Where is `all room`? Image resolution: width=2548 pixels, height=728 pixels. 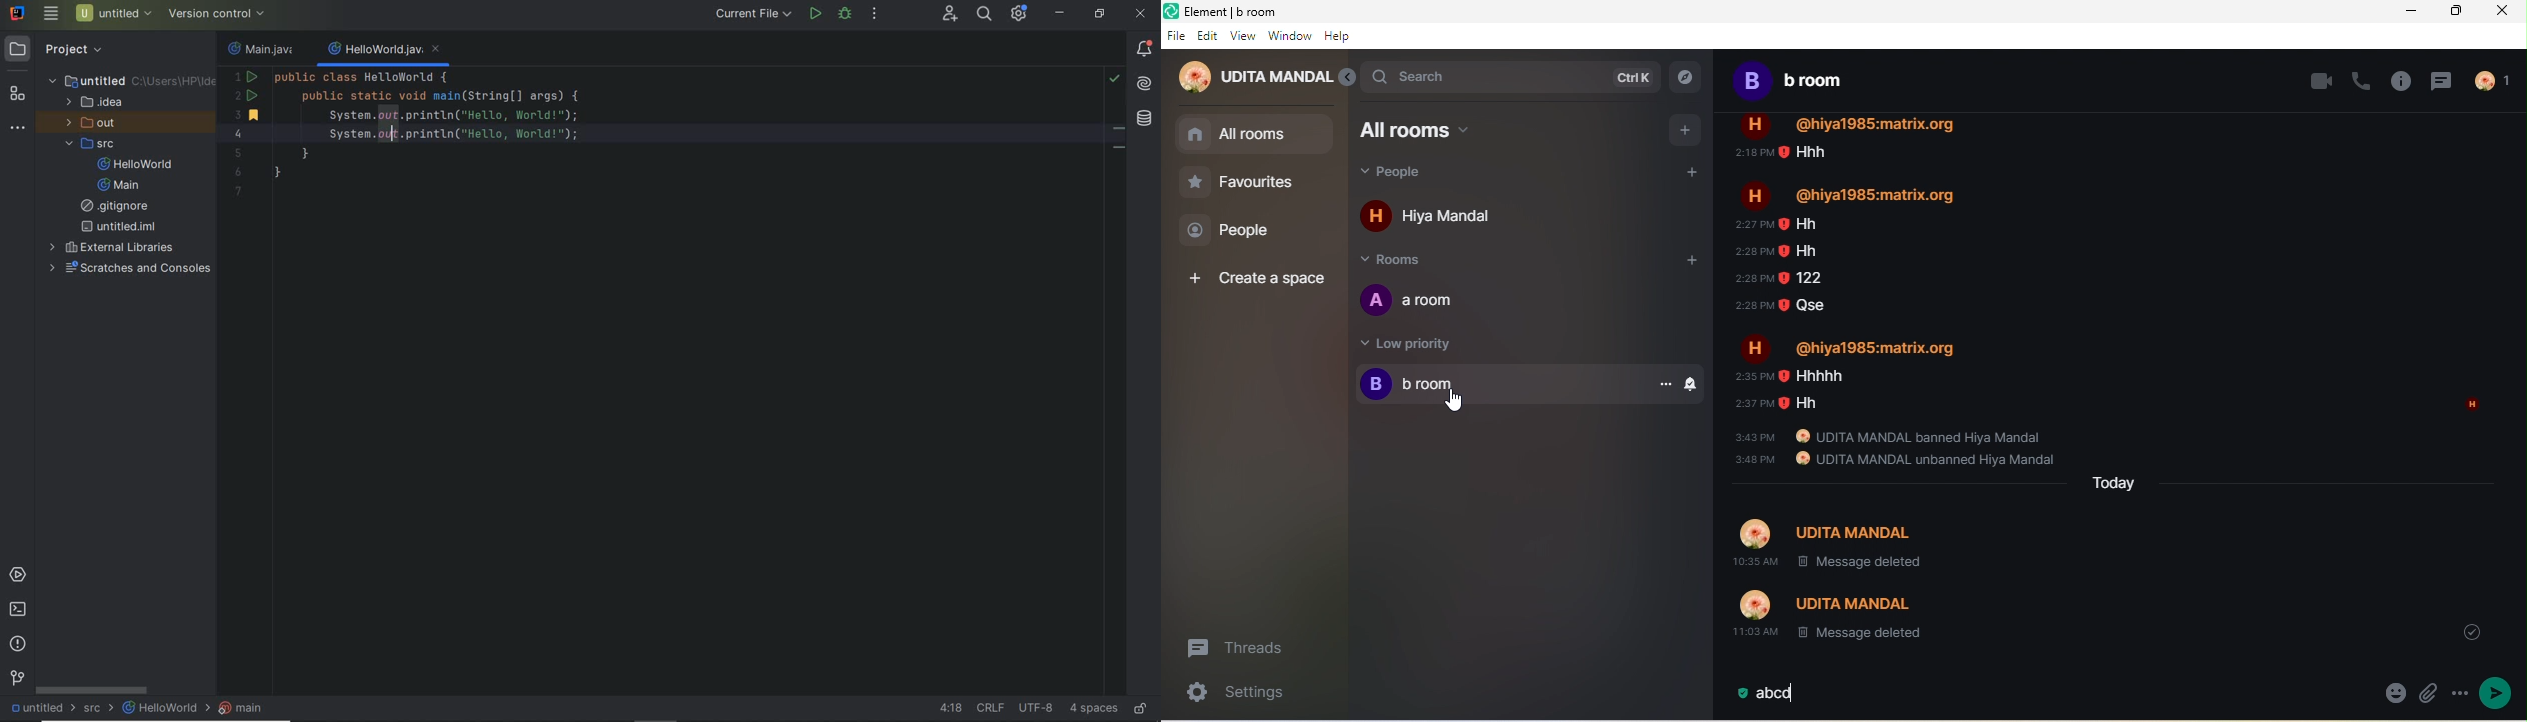 all room is located at coordinates (1255, 135).